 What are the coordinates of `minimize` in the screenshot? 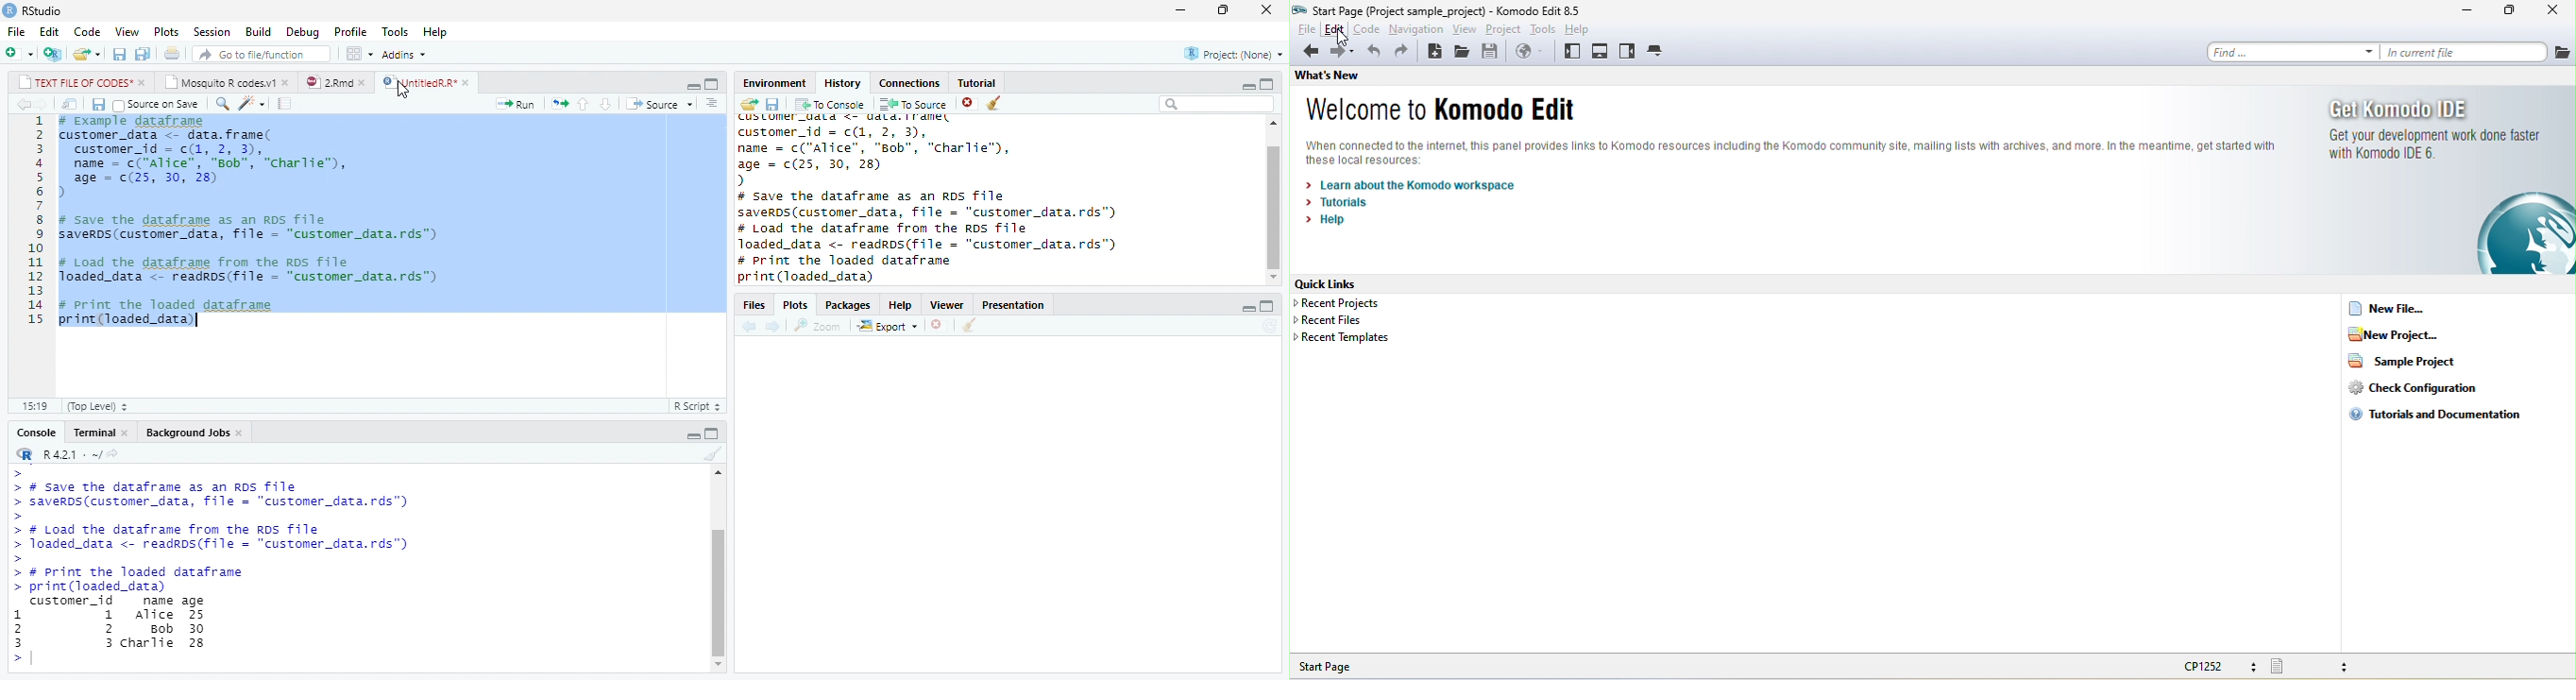 It's located at (1249, 309).